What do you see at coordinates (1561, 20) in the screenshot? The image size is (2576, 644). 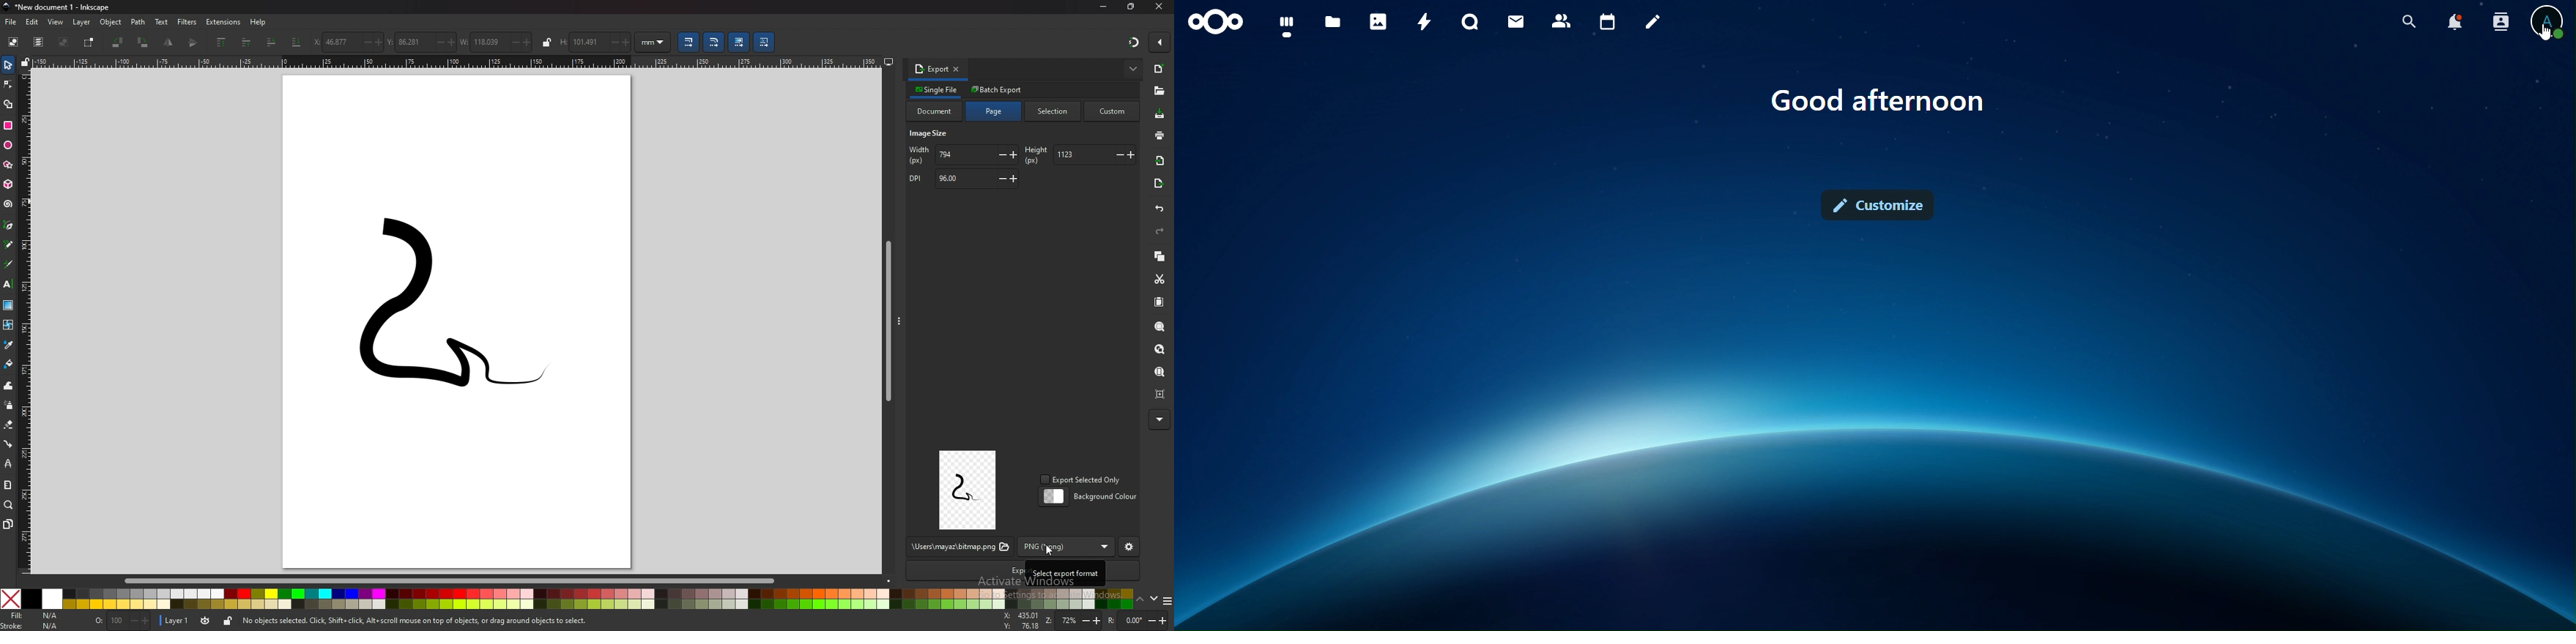 I see `contacts` at bounding box center [1561, 20].